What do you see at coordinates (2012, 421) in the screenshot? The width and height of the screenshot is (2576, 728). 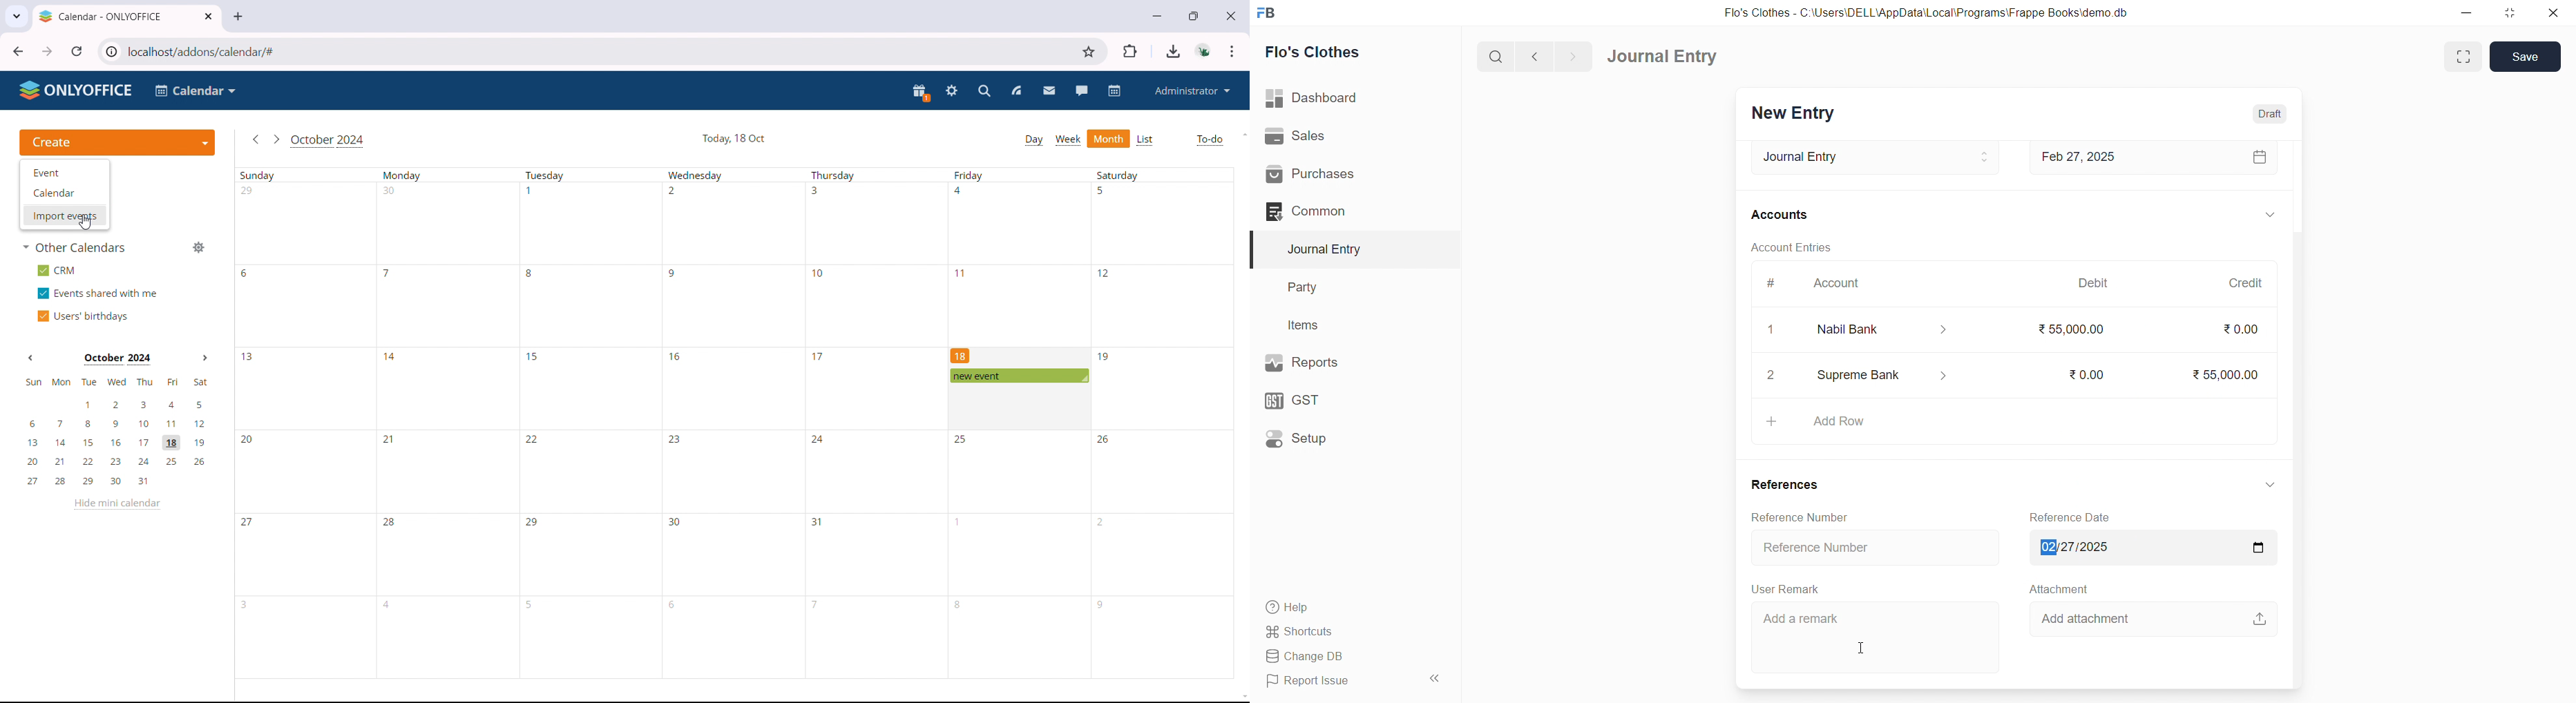 I see `+ Add Row` at bounding box center [2012, 421].